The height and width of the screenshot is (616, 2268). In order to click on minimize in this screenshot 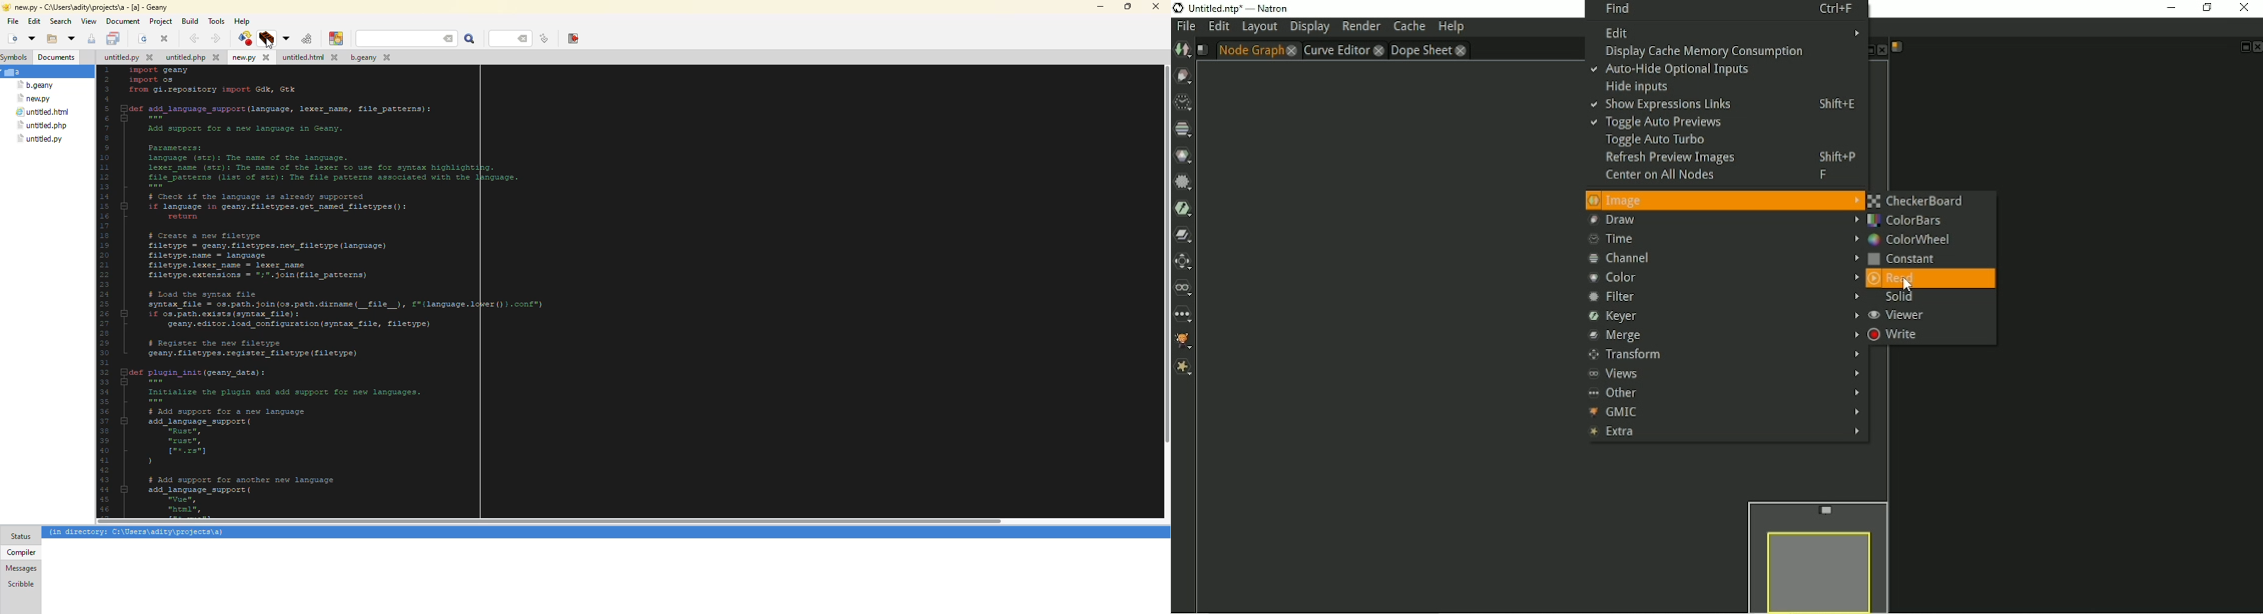, I will do `click(1097, 7)`.